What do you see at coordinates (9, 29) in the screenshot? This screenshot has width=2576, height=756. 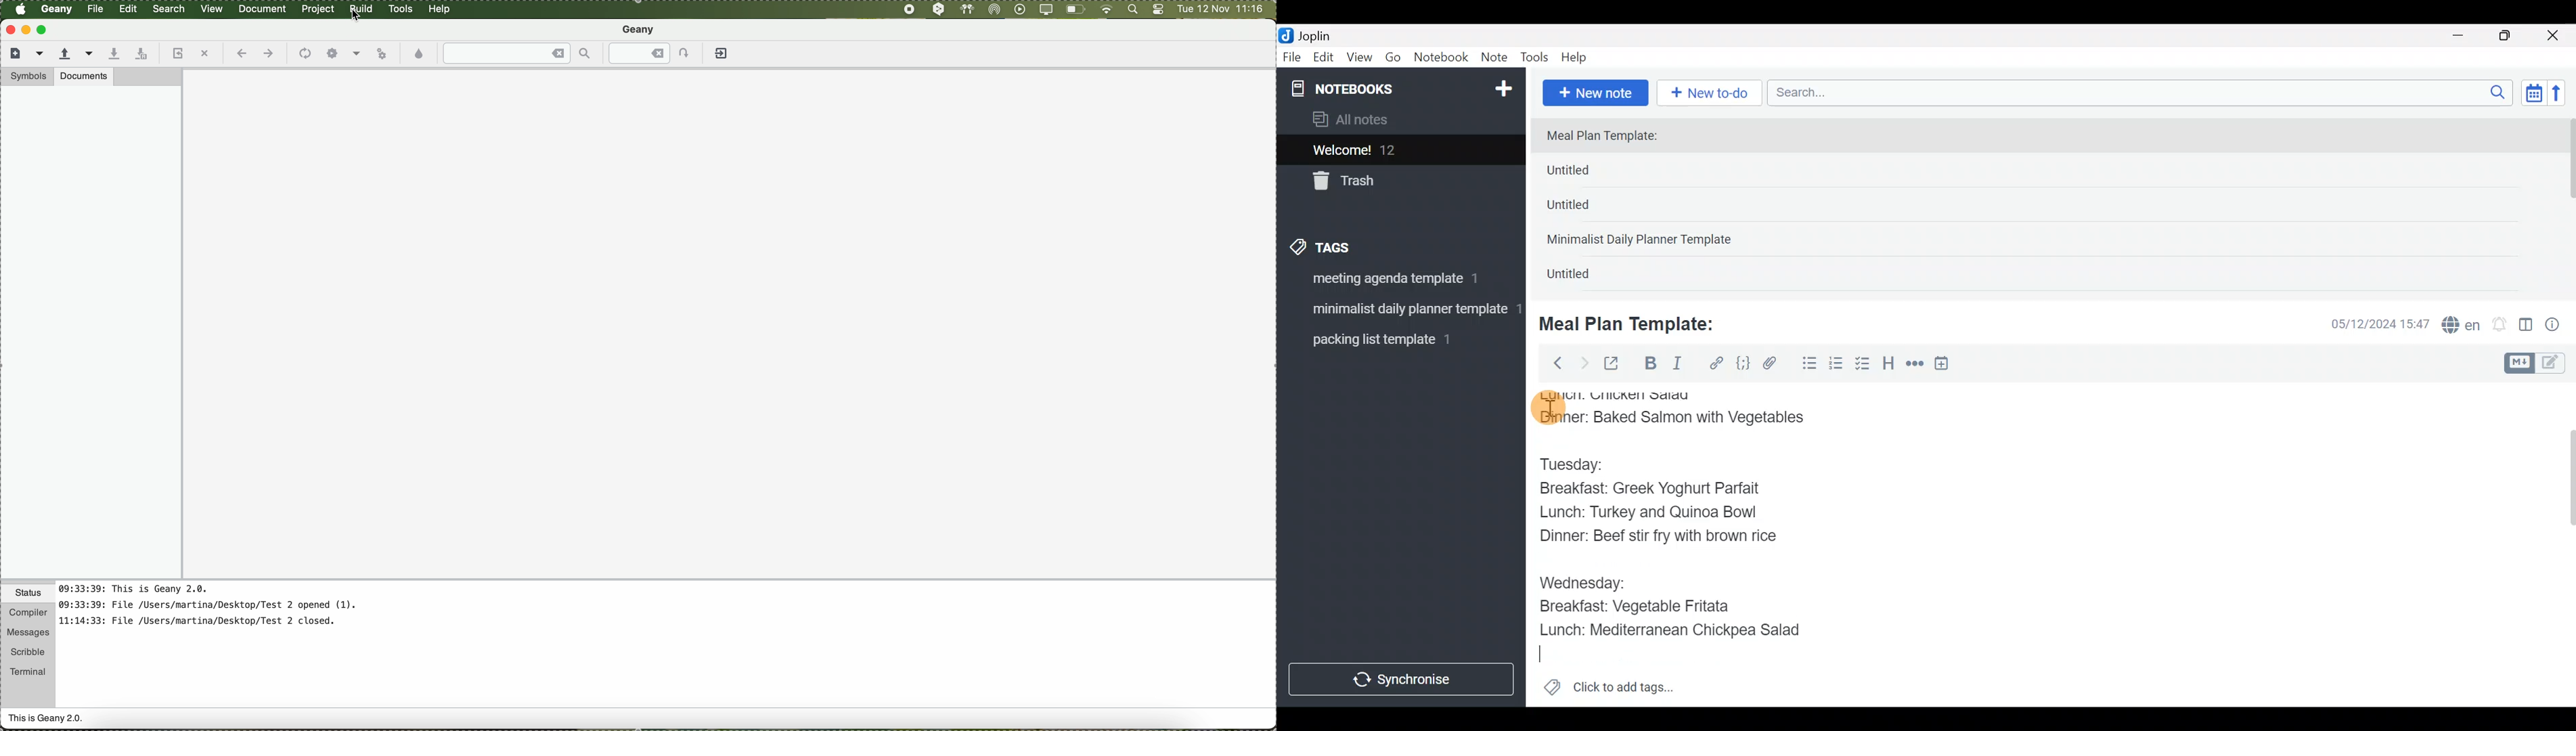 I see `close program` at bounding box center [9, 29].